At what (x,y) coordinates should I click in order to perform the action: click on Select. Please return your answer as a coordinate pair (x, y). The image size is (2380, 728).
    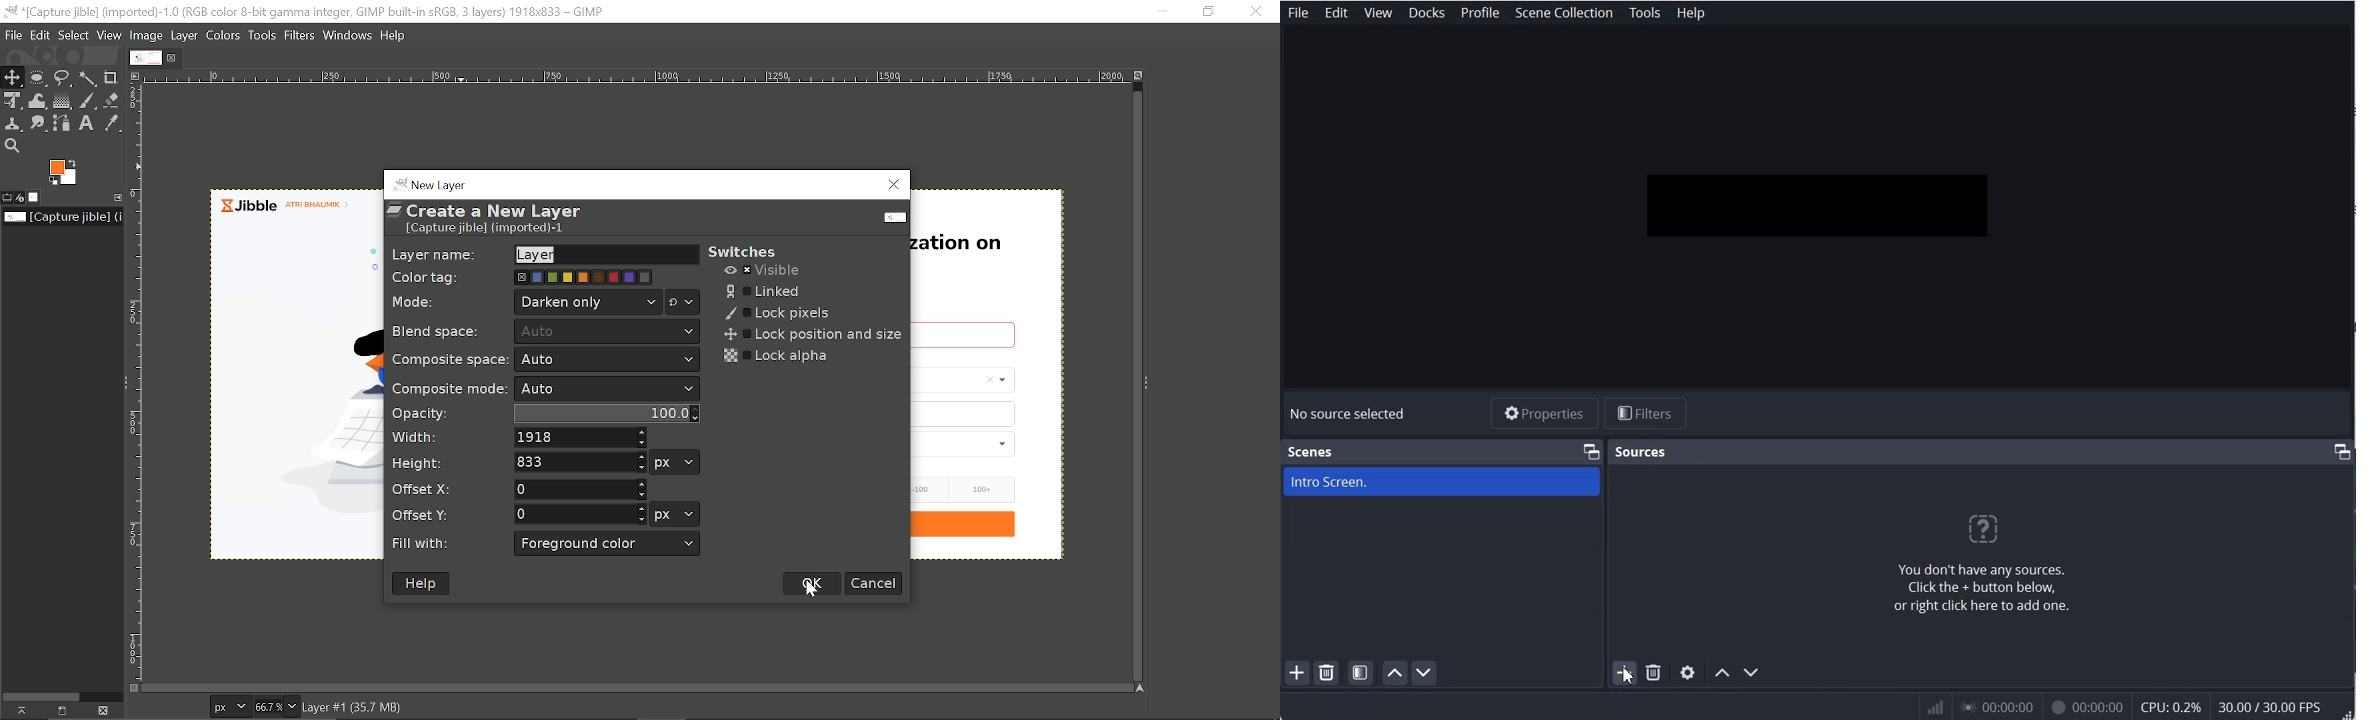
    Looking at the image, I should click on (75, 35).